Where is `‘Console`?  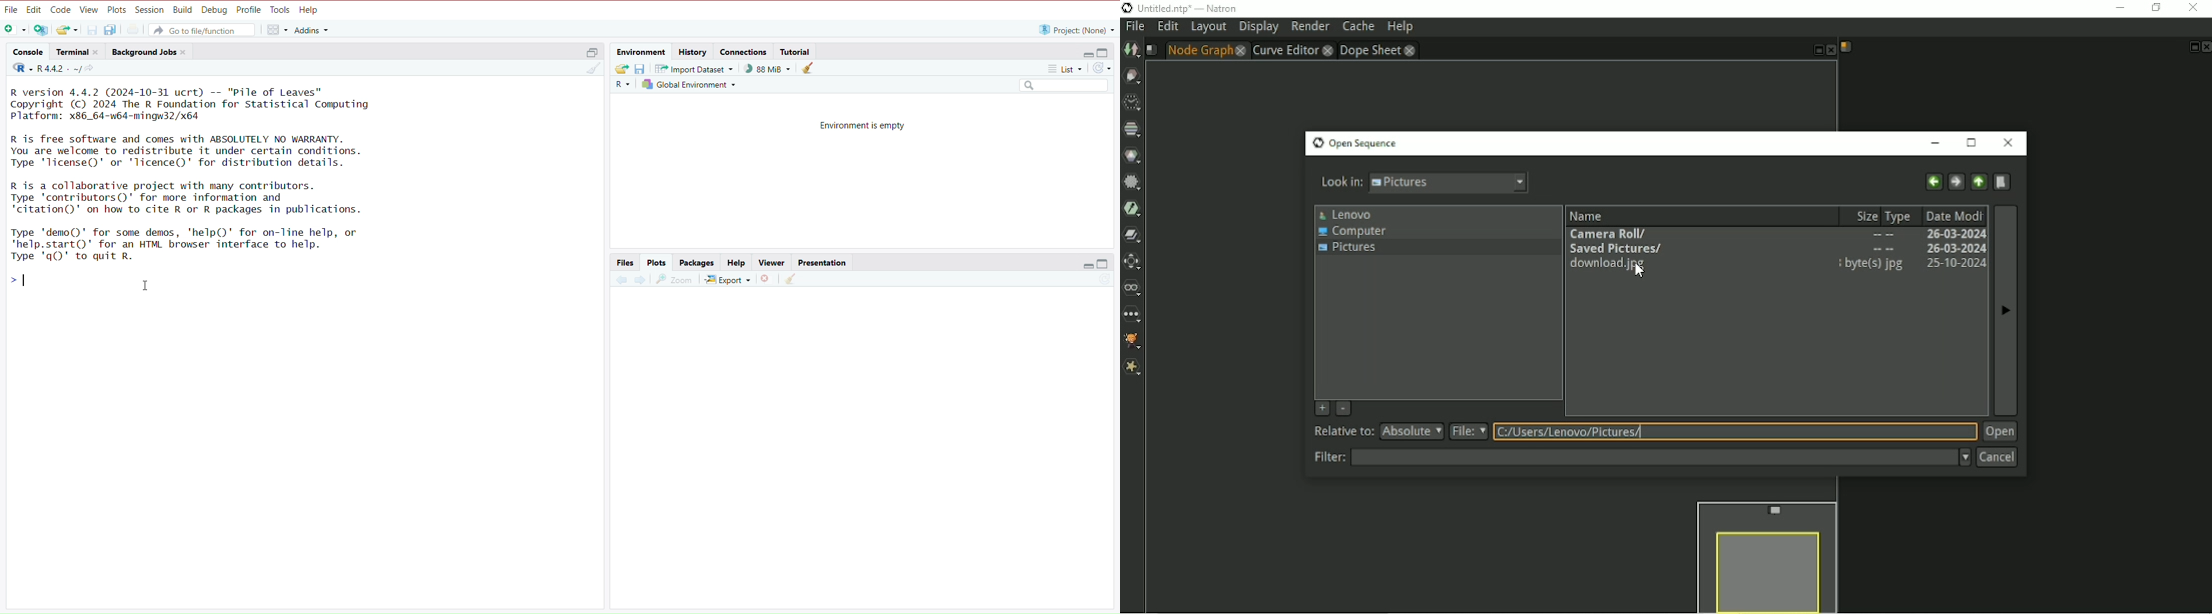 ‘Console is located at coordinates (27, 51).